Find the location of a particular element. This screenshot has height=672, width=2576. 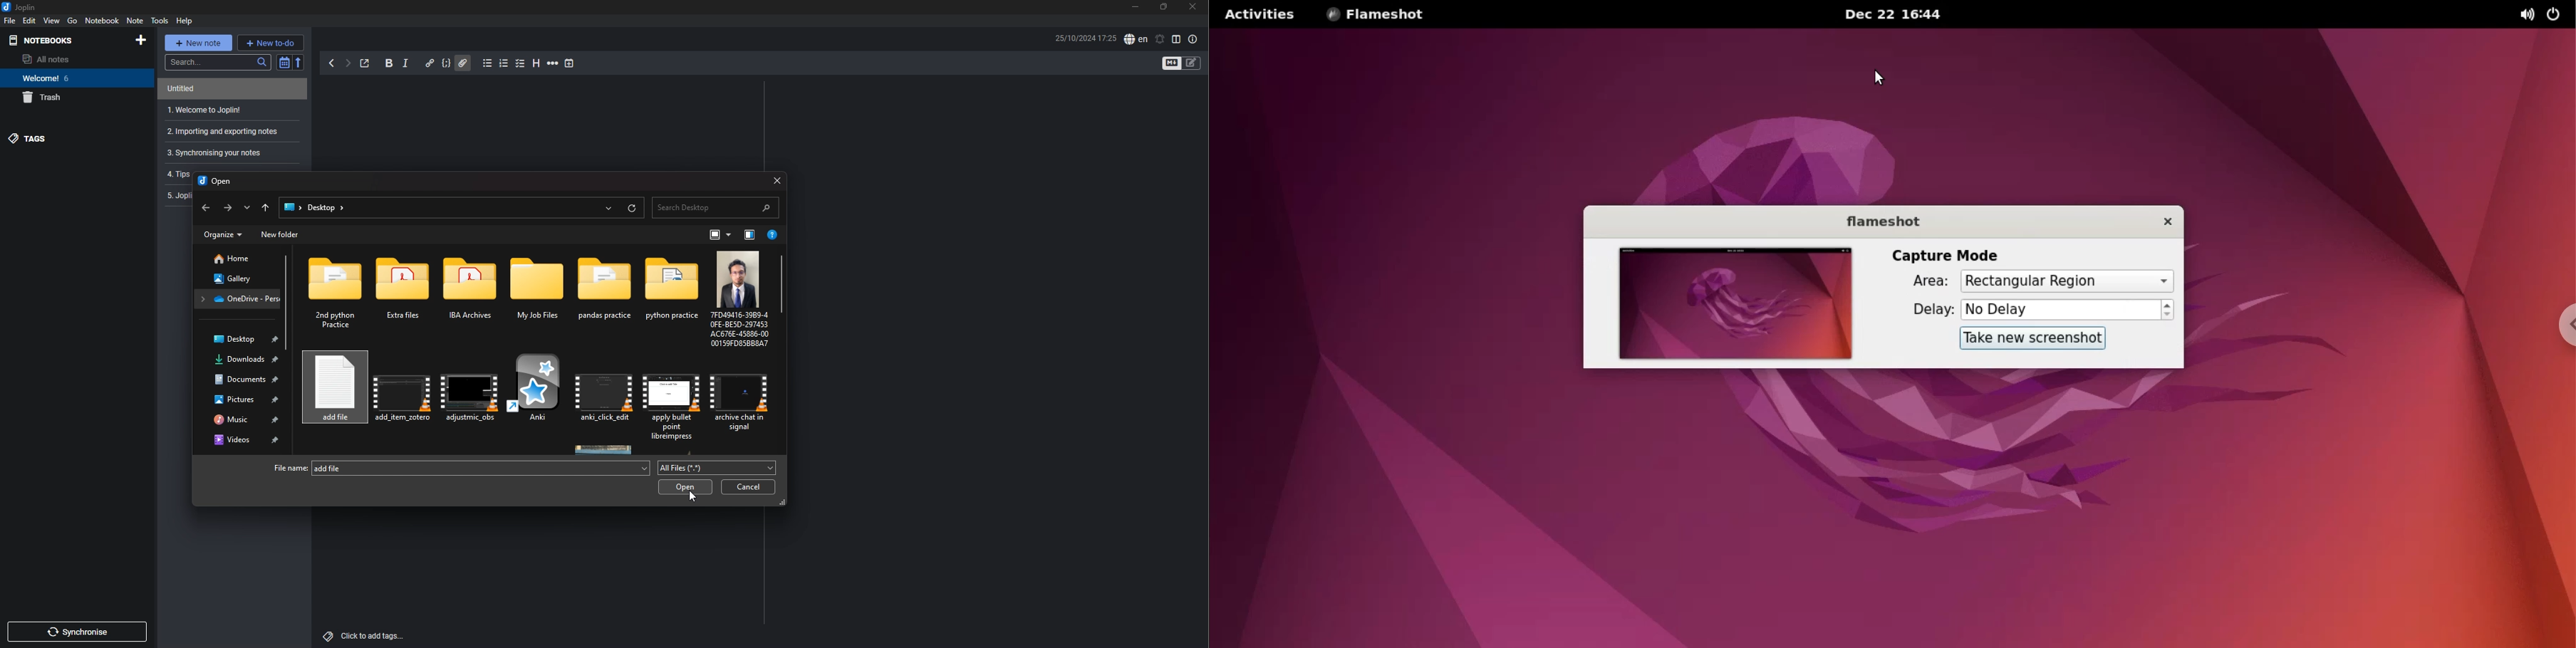

Close  is located at coordinates (774, 178).